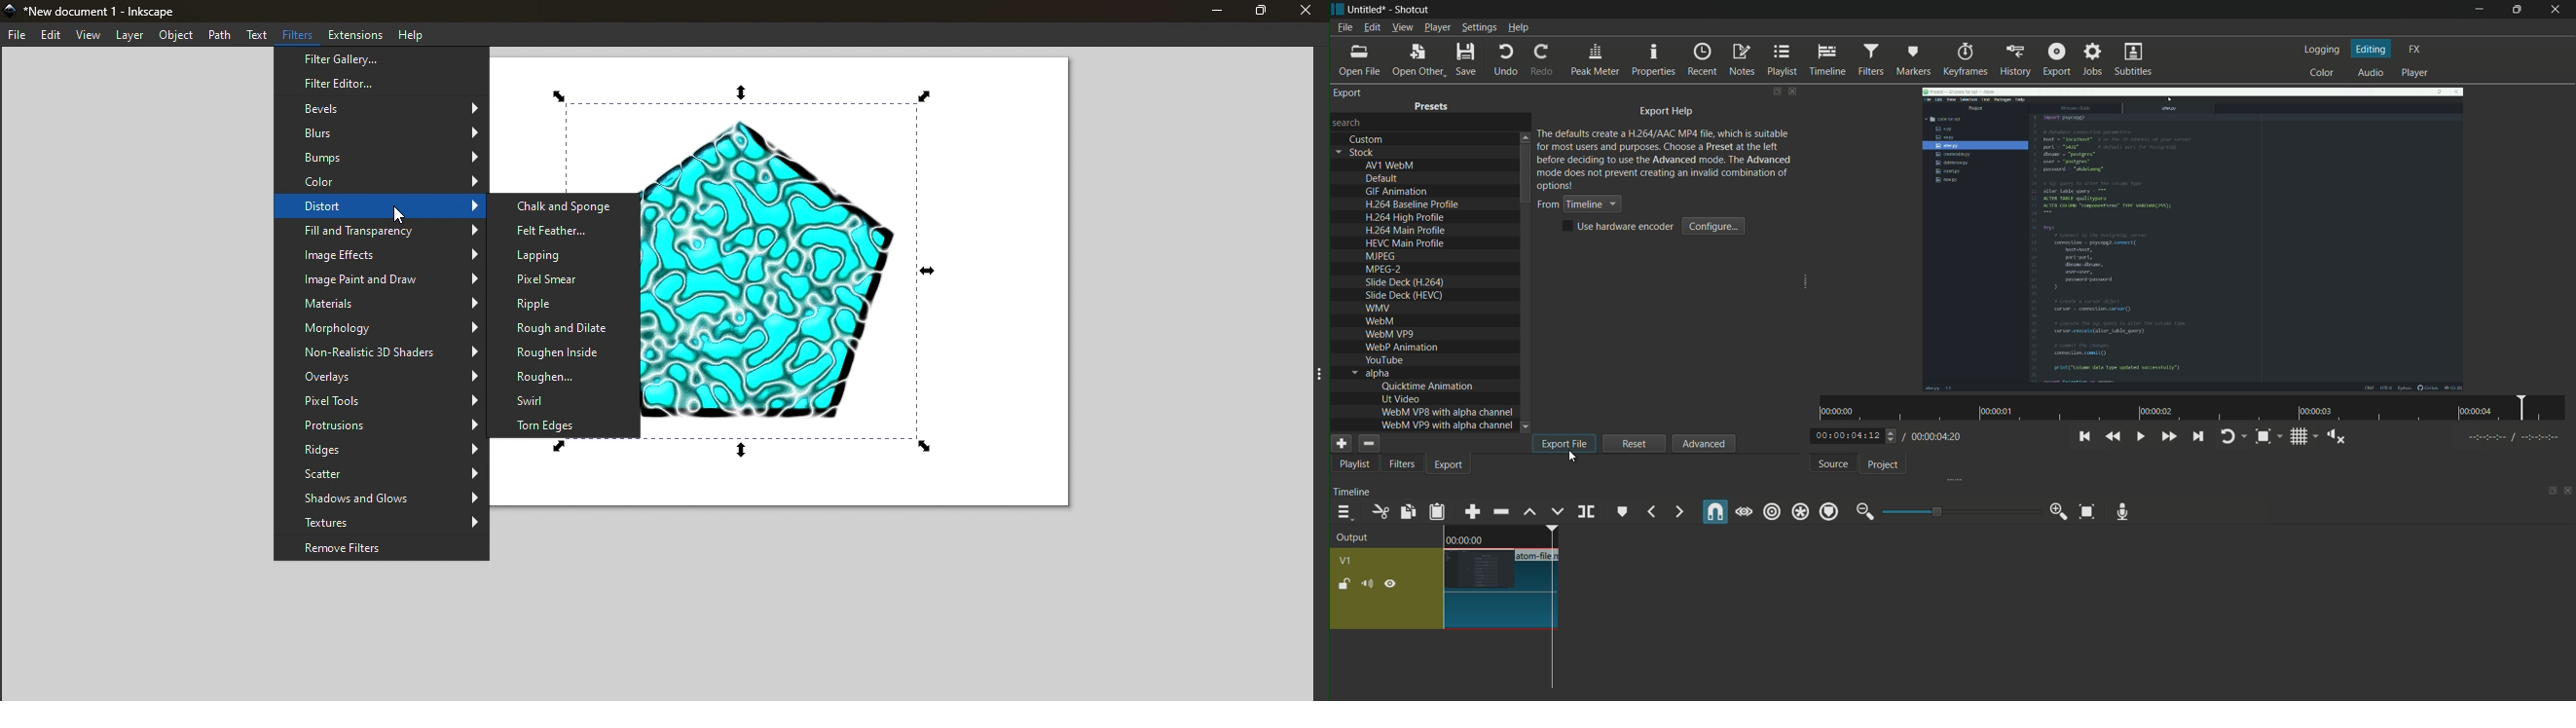  What do you see at coordinates (1745, 513) in the screenshot?
I see `scrub while dragging` at bounding box center [1745, 513].